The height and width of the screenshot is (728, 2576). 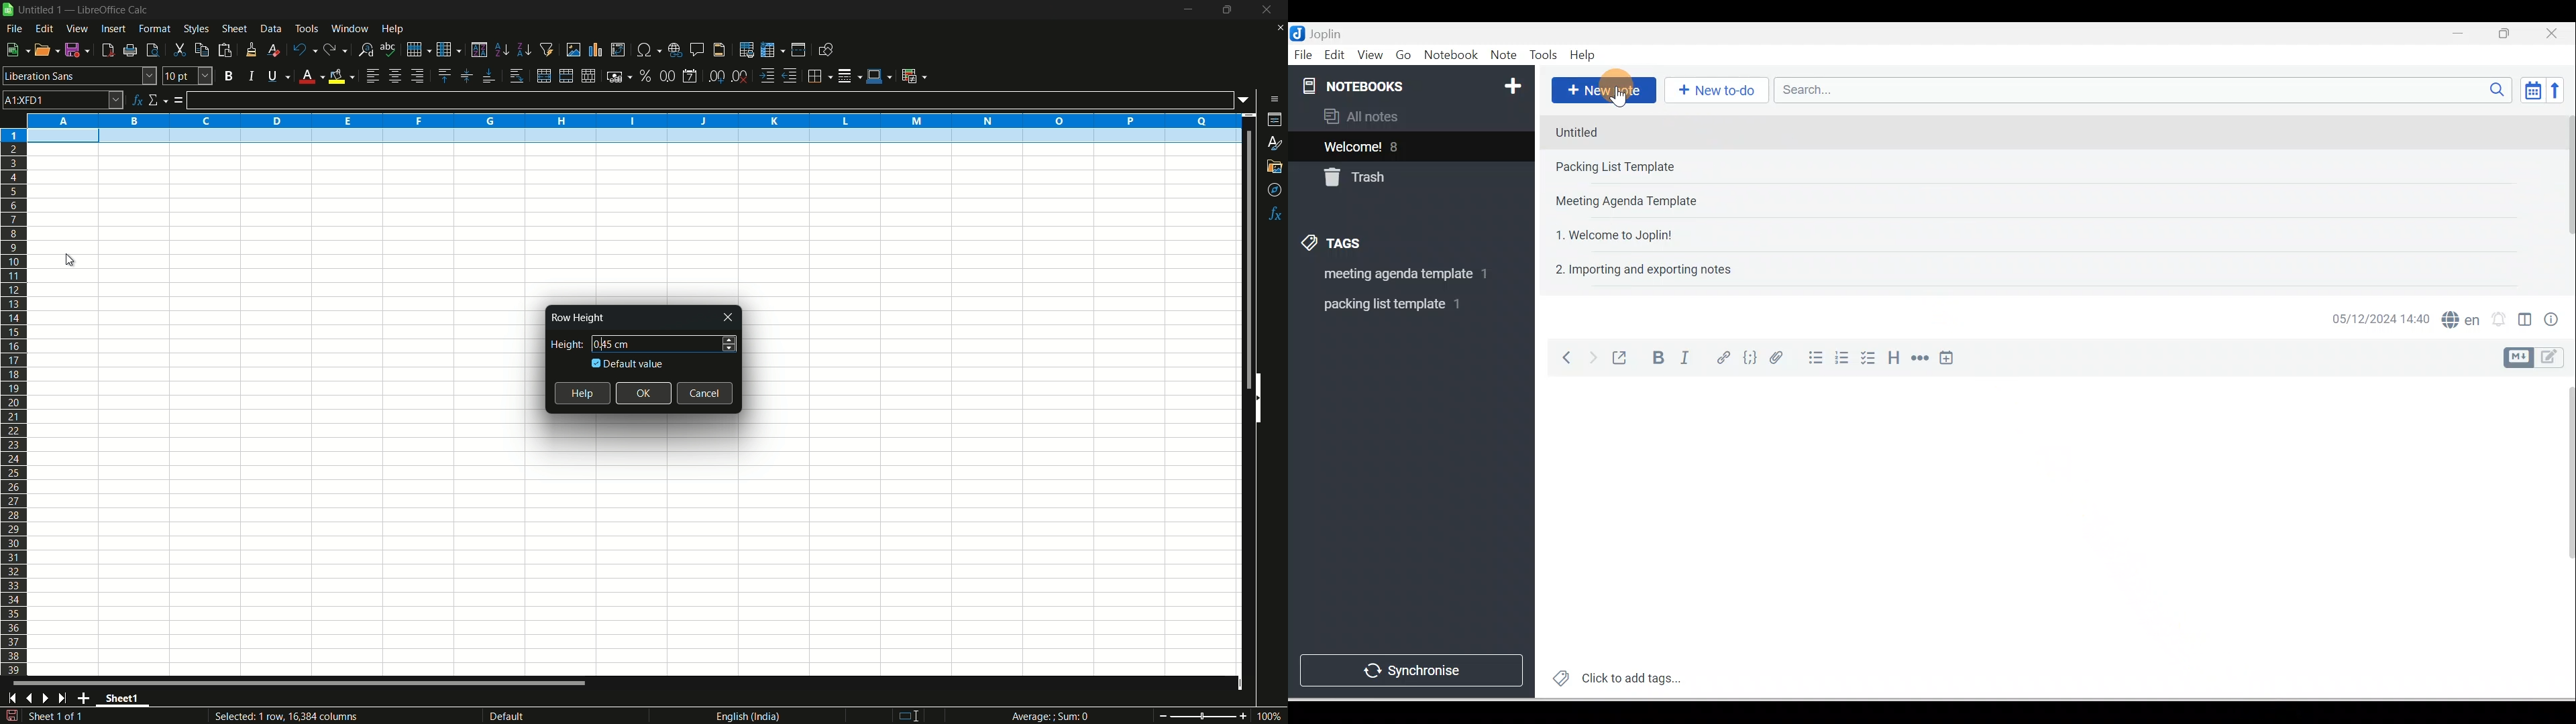 I want to click on Numbered list, so click(x=1842, y=357).